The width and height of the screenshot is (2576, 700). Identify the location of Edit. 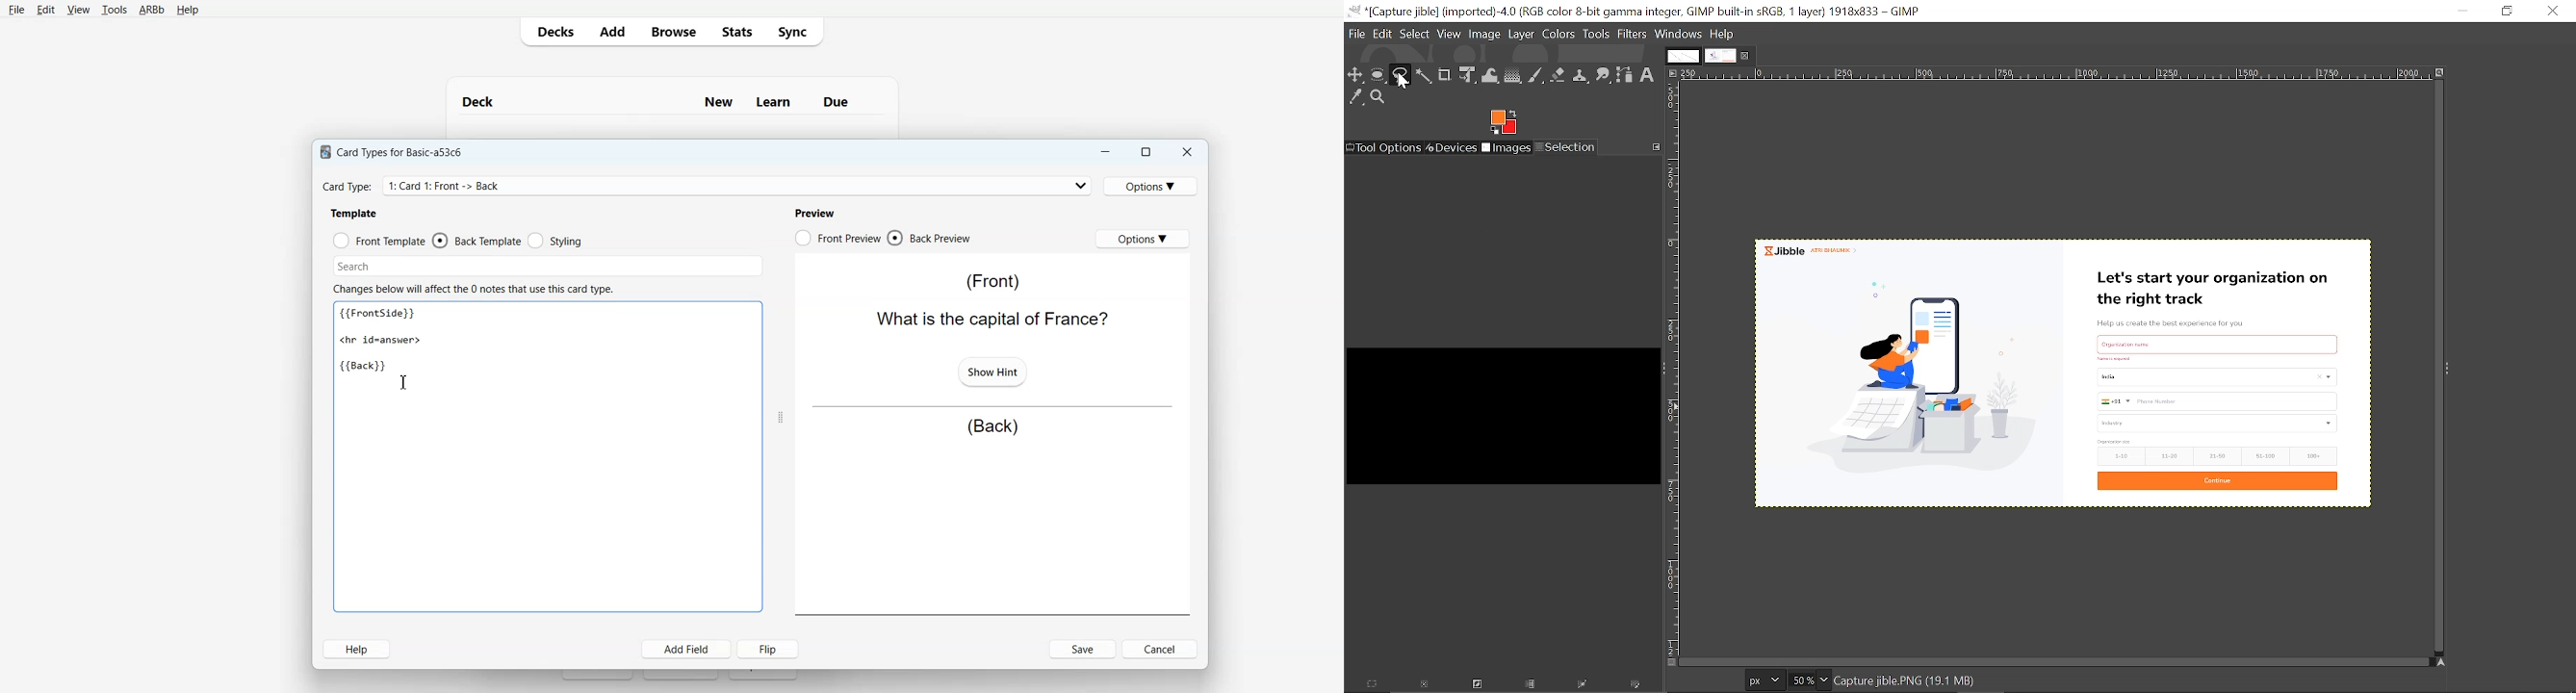
(1384, 32).